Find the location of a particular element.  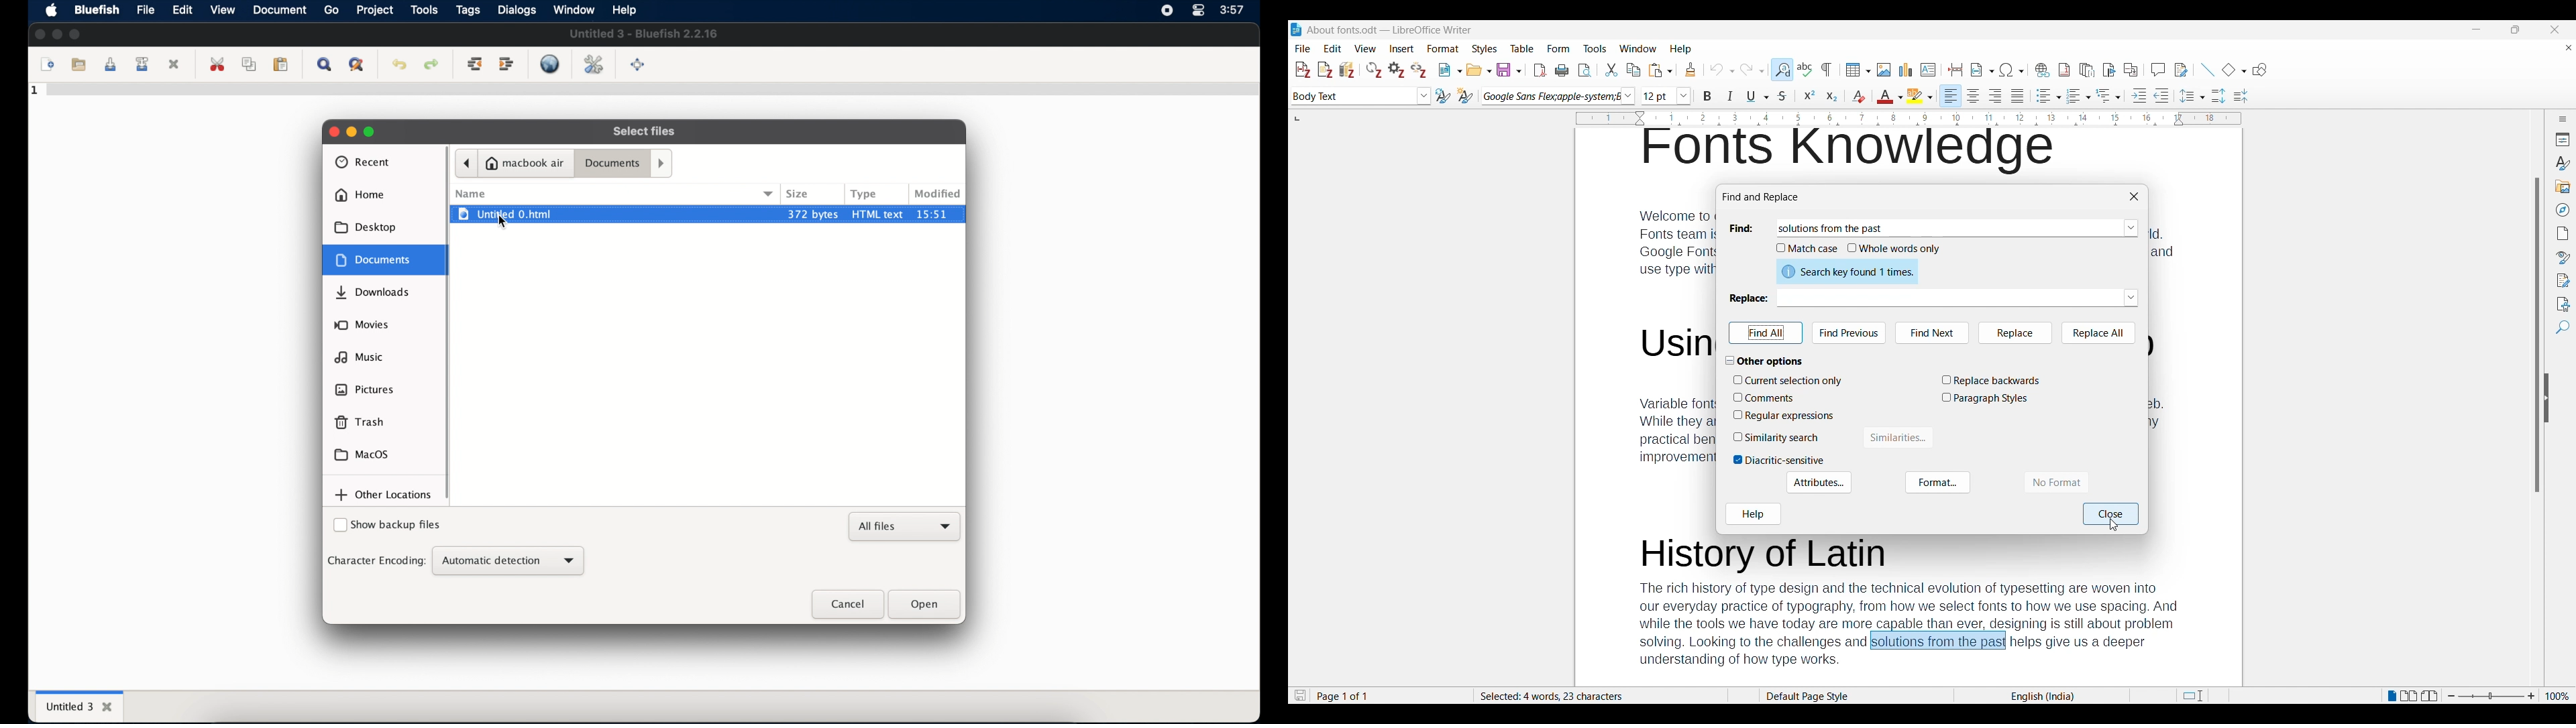

previous  is located at coordinates (466, 163).